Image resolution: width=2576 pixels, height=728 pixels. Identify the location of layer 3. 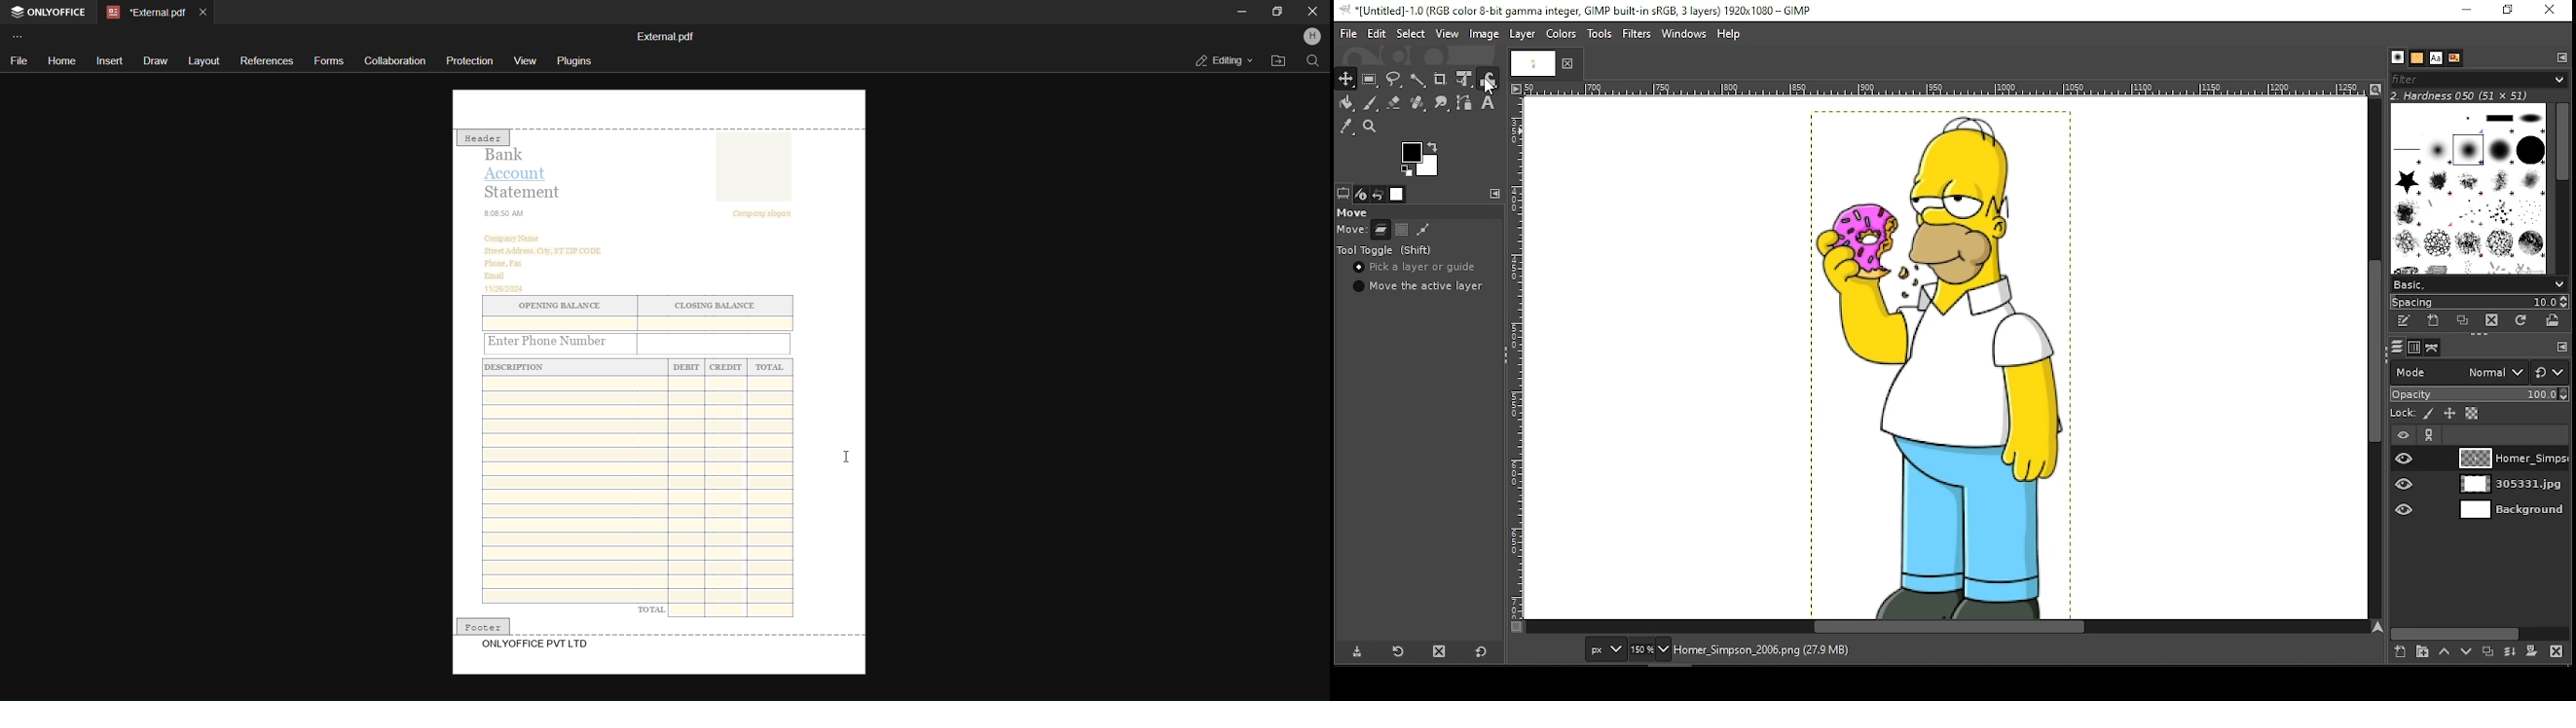
(2513, 511).